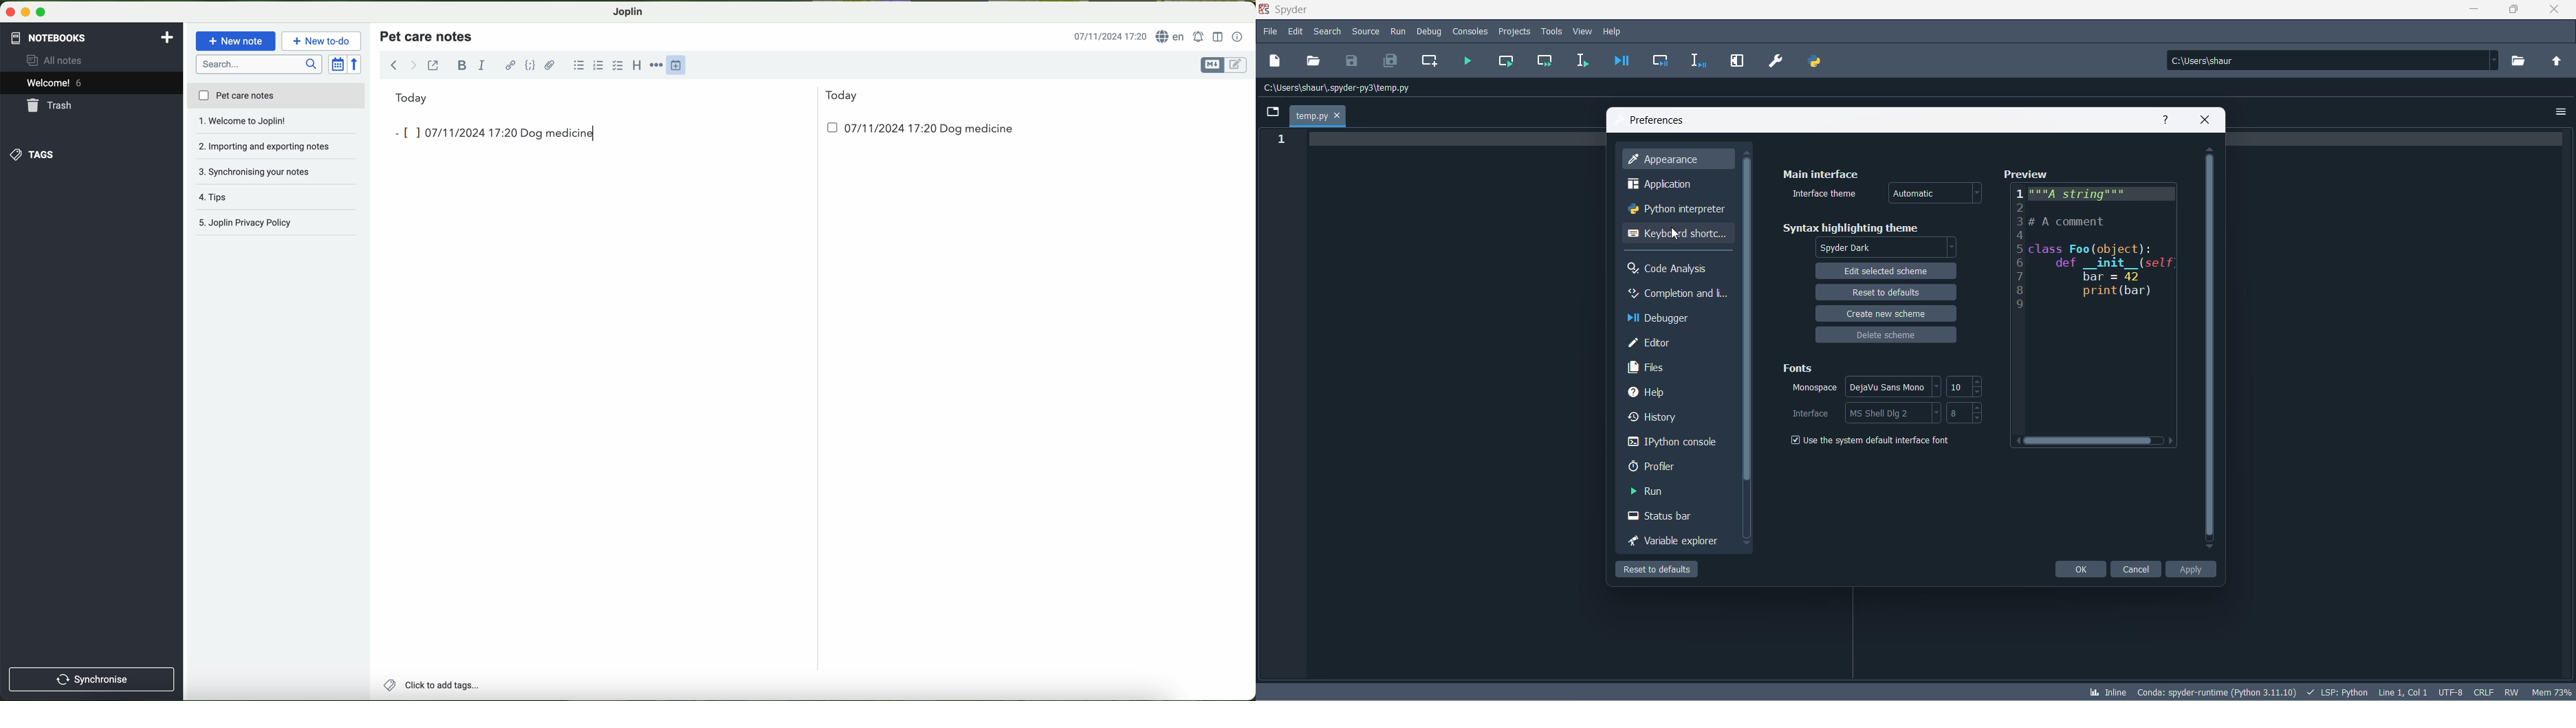 This screenshot has width=2576, height=728. Describe the element at coordinates (1670, 394) in the screenshot. I see `help` at that location.